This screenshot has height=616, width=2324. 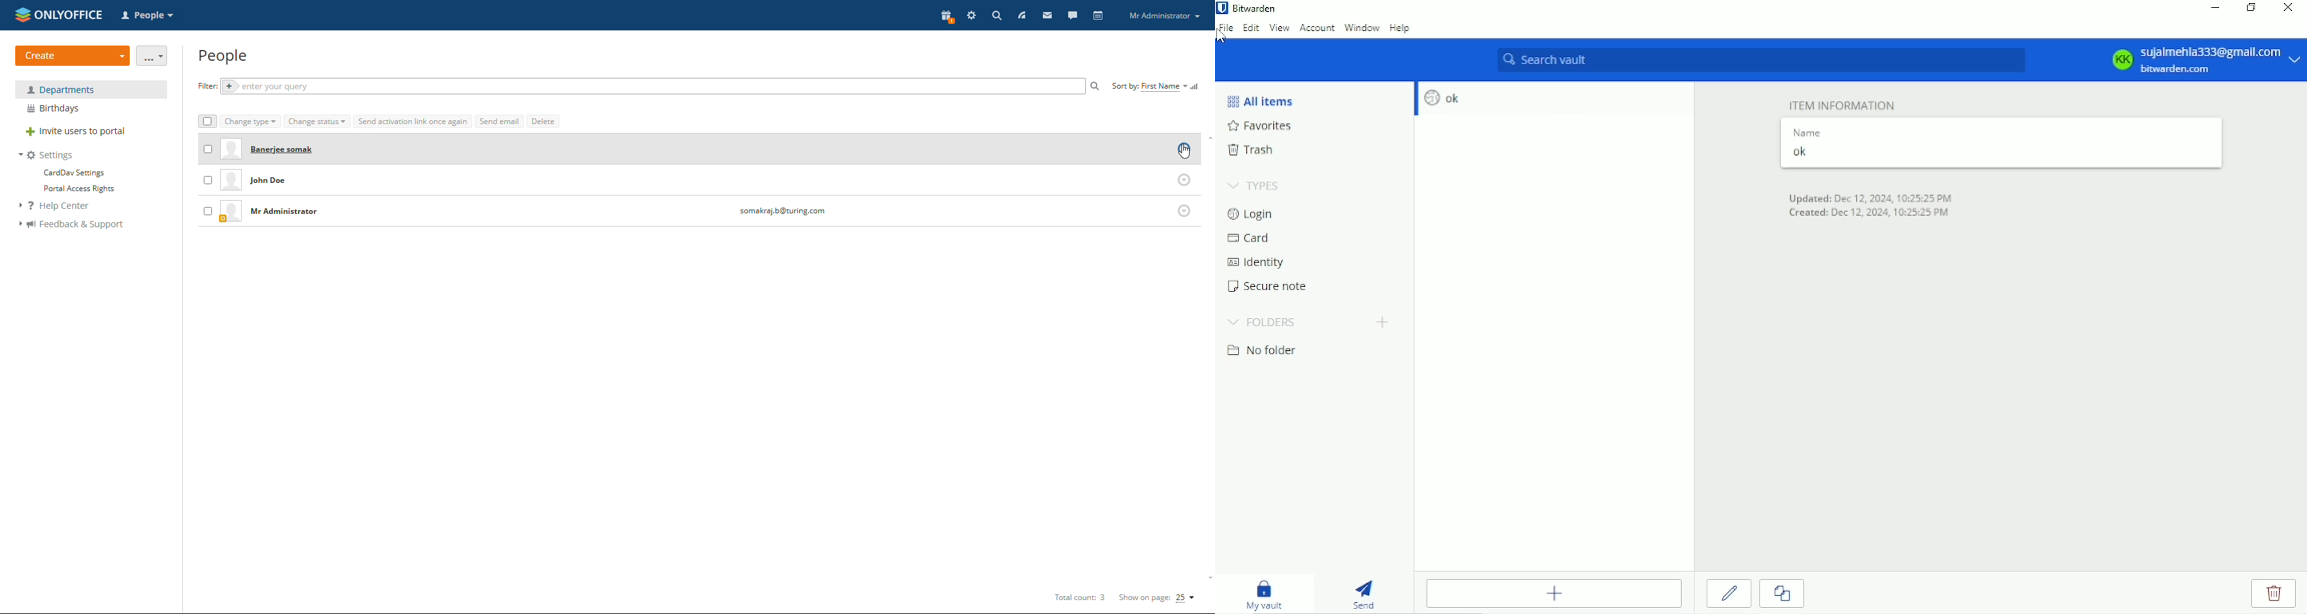 What do you see at coordinates (1262, 264) in the screenshot?
I see `Identity` at bounding box center [1262, 264].